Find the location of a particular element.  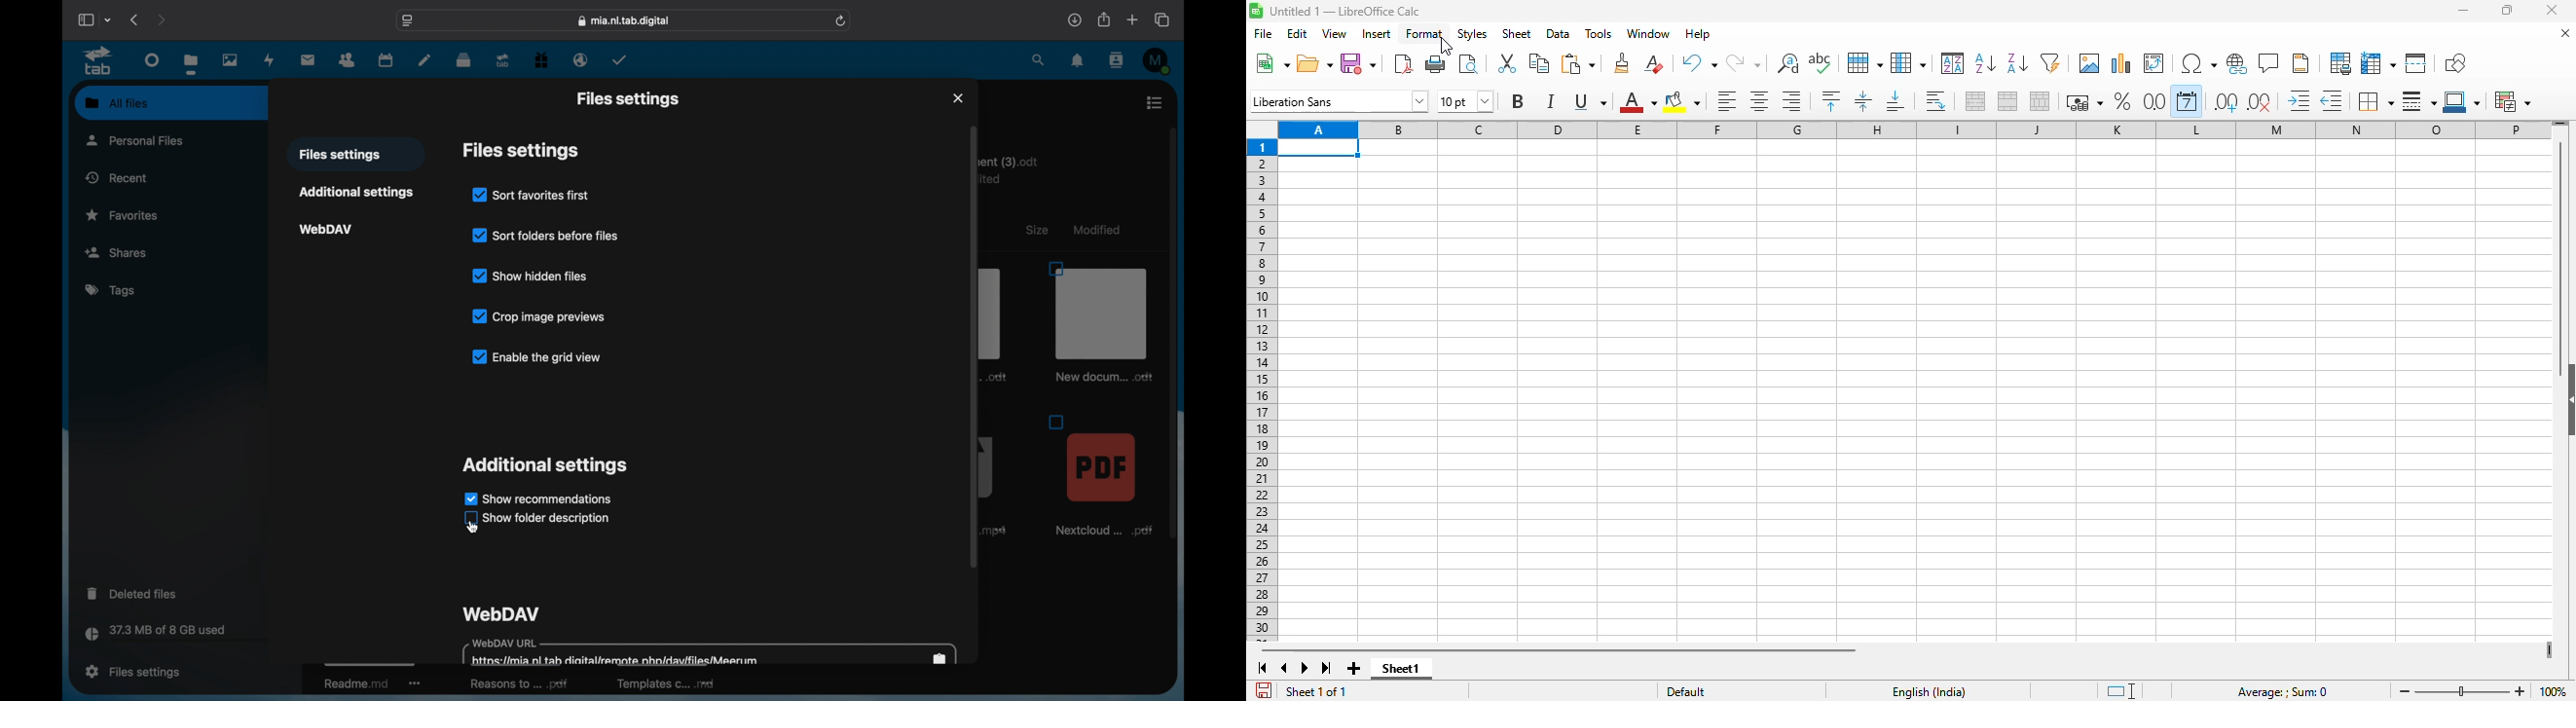

tab group picker is located at coordinates (108, 19).